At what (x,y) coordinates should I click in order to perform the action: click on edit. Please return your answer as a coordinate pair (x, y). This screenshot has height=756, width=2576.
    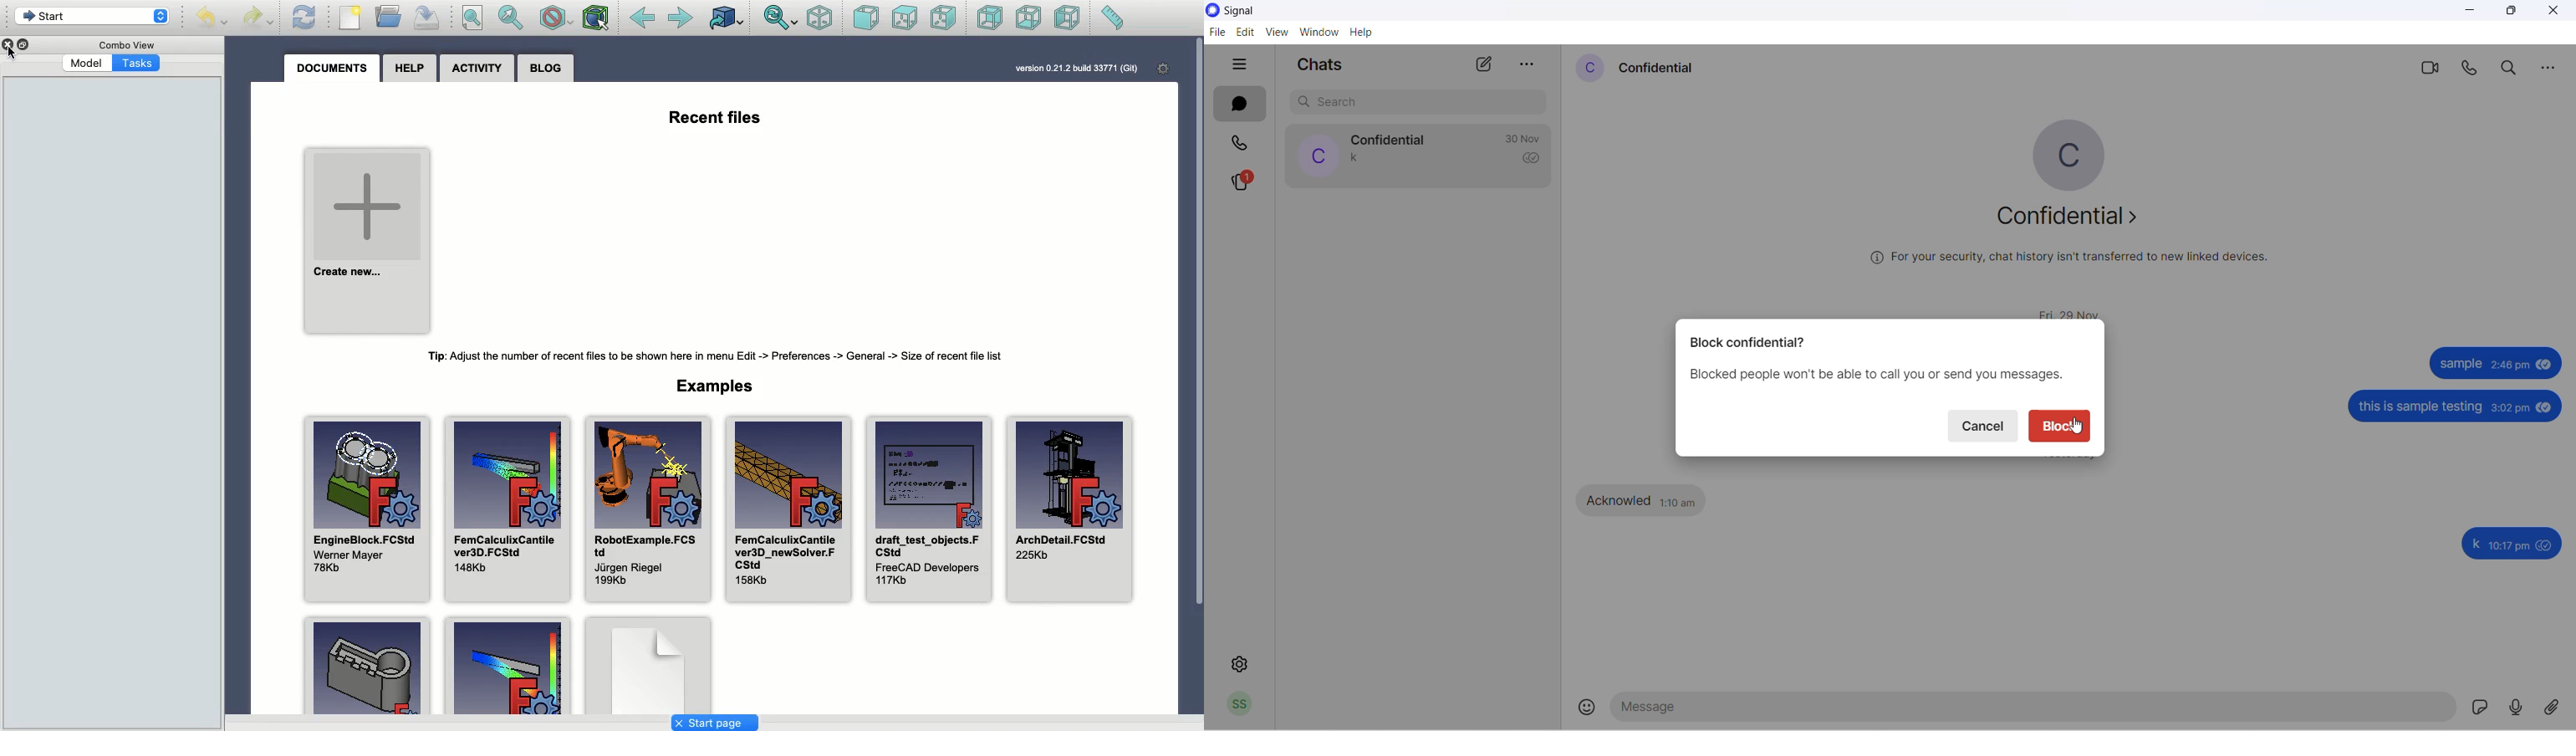
    Looking at the image, I should click on (1245, 31).